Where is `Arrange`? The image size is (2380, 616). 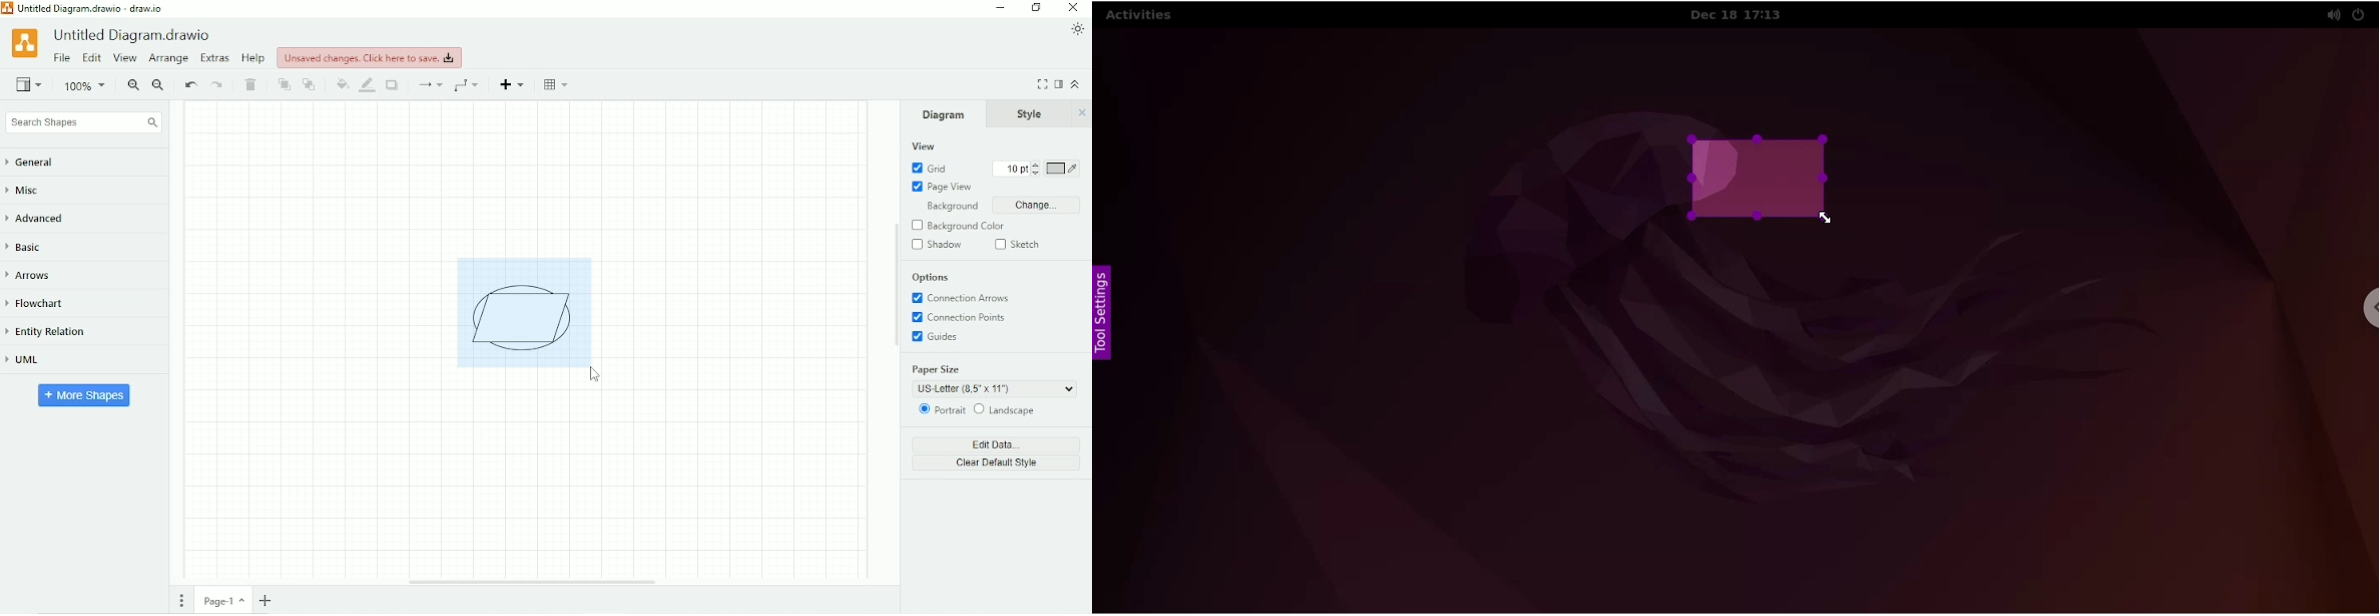 Arrange is located at coordinates (168, 59).